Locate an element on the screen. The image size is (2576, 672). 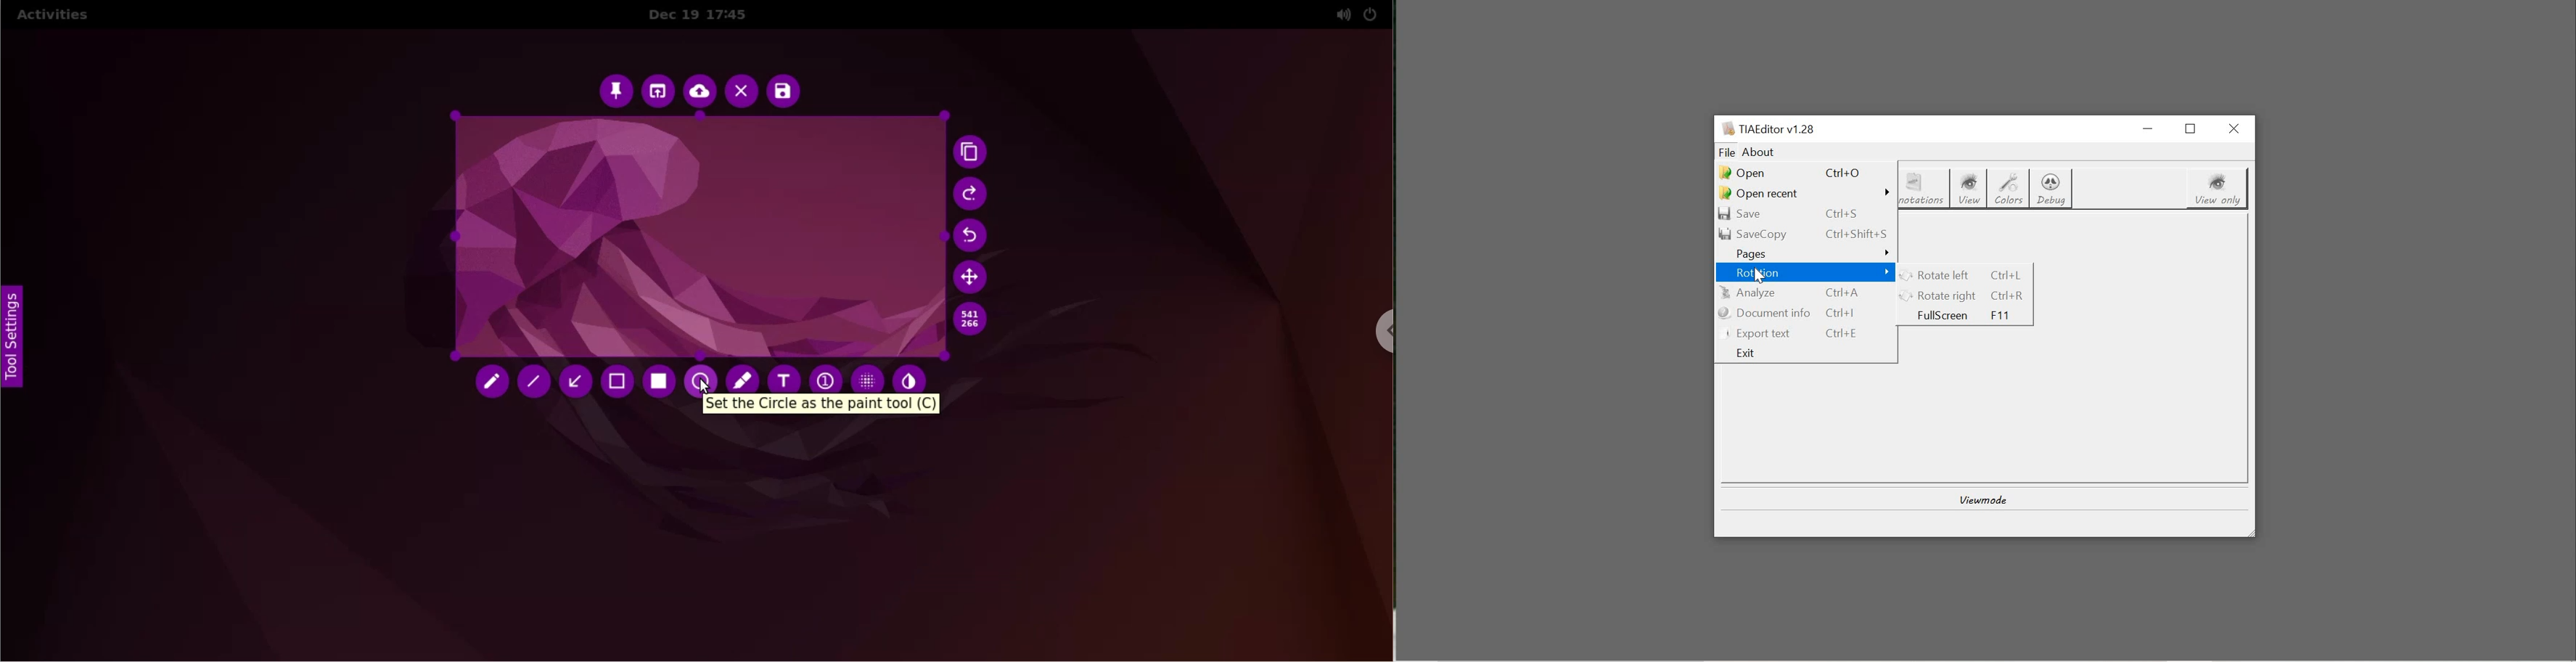
auto increment  is located at coordinates (824, 375).